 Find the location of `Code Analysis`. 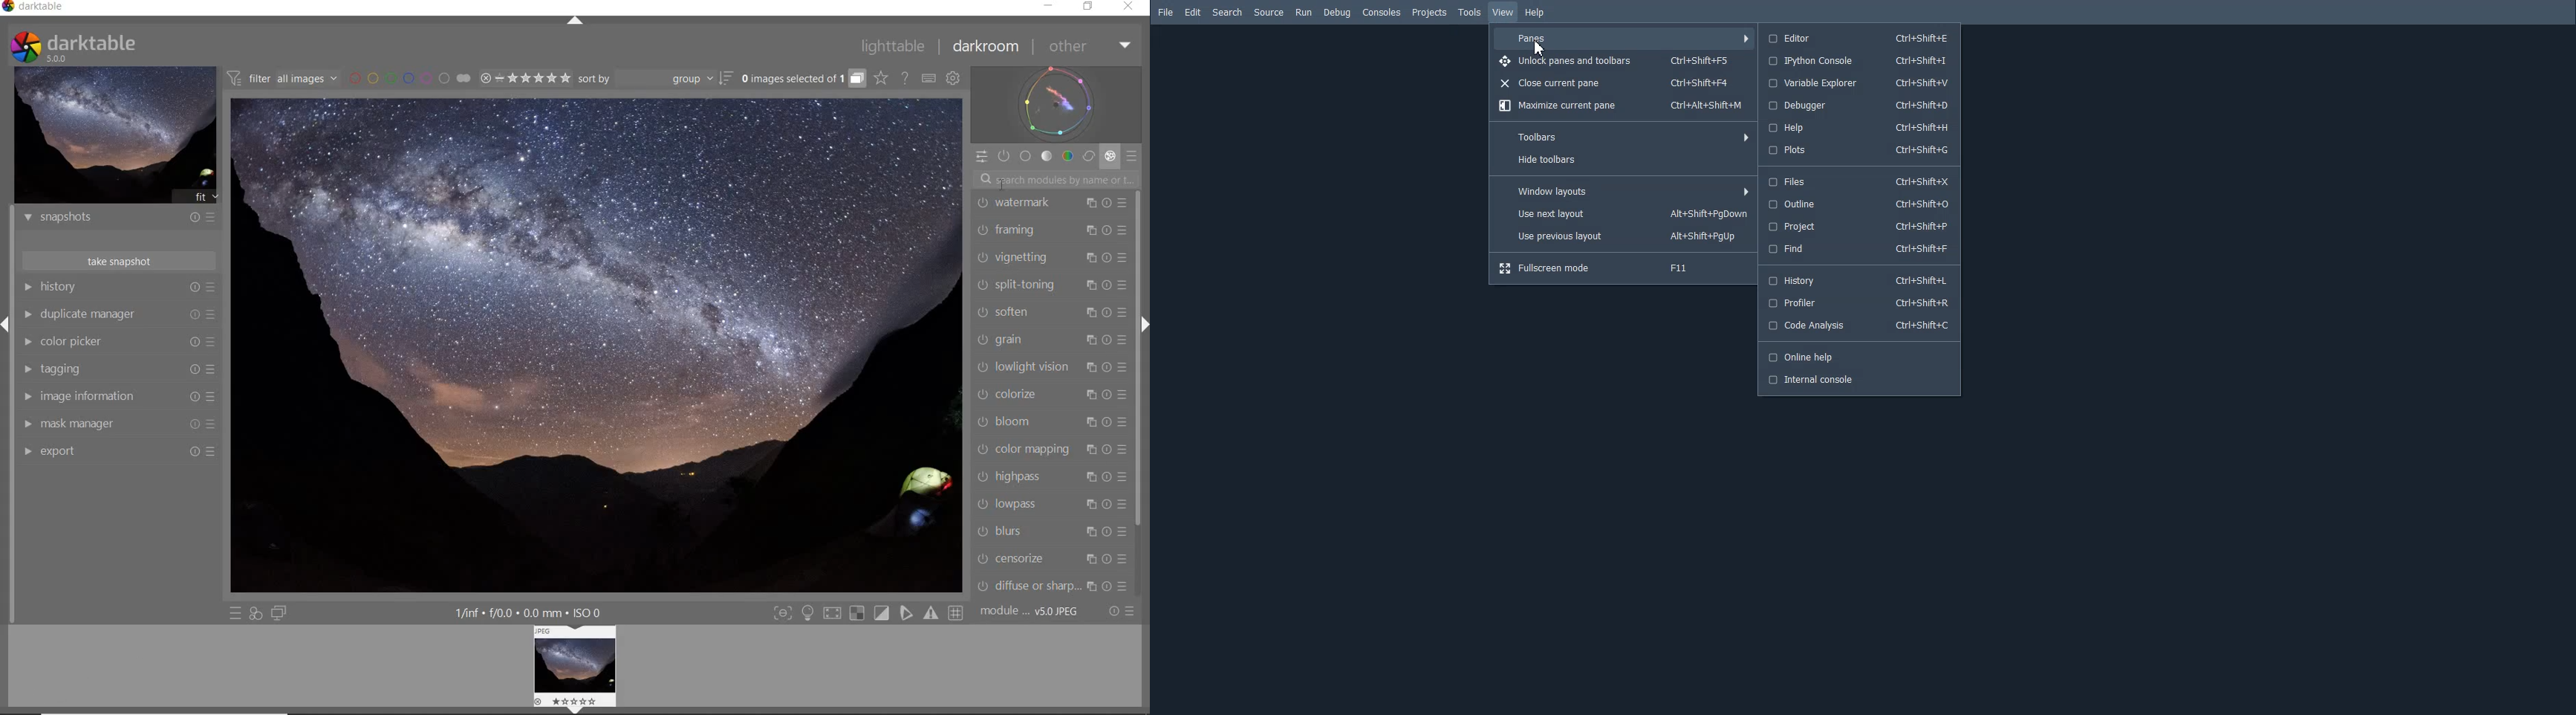

Code Analysis is located at coordinates (1857, 325).